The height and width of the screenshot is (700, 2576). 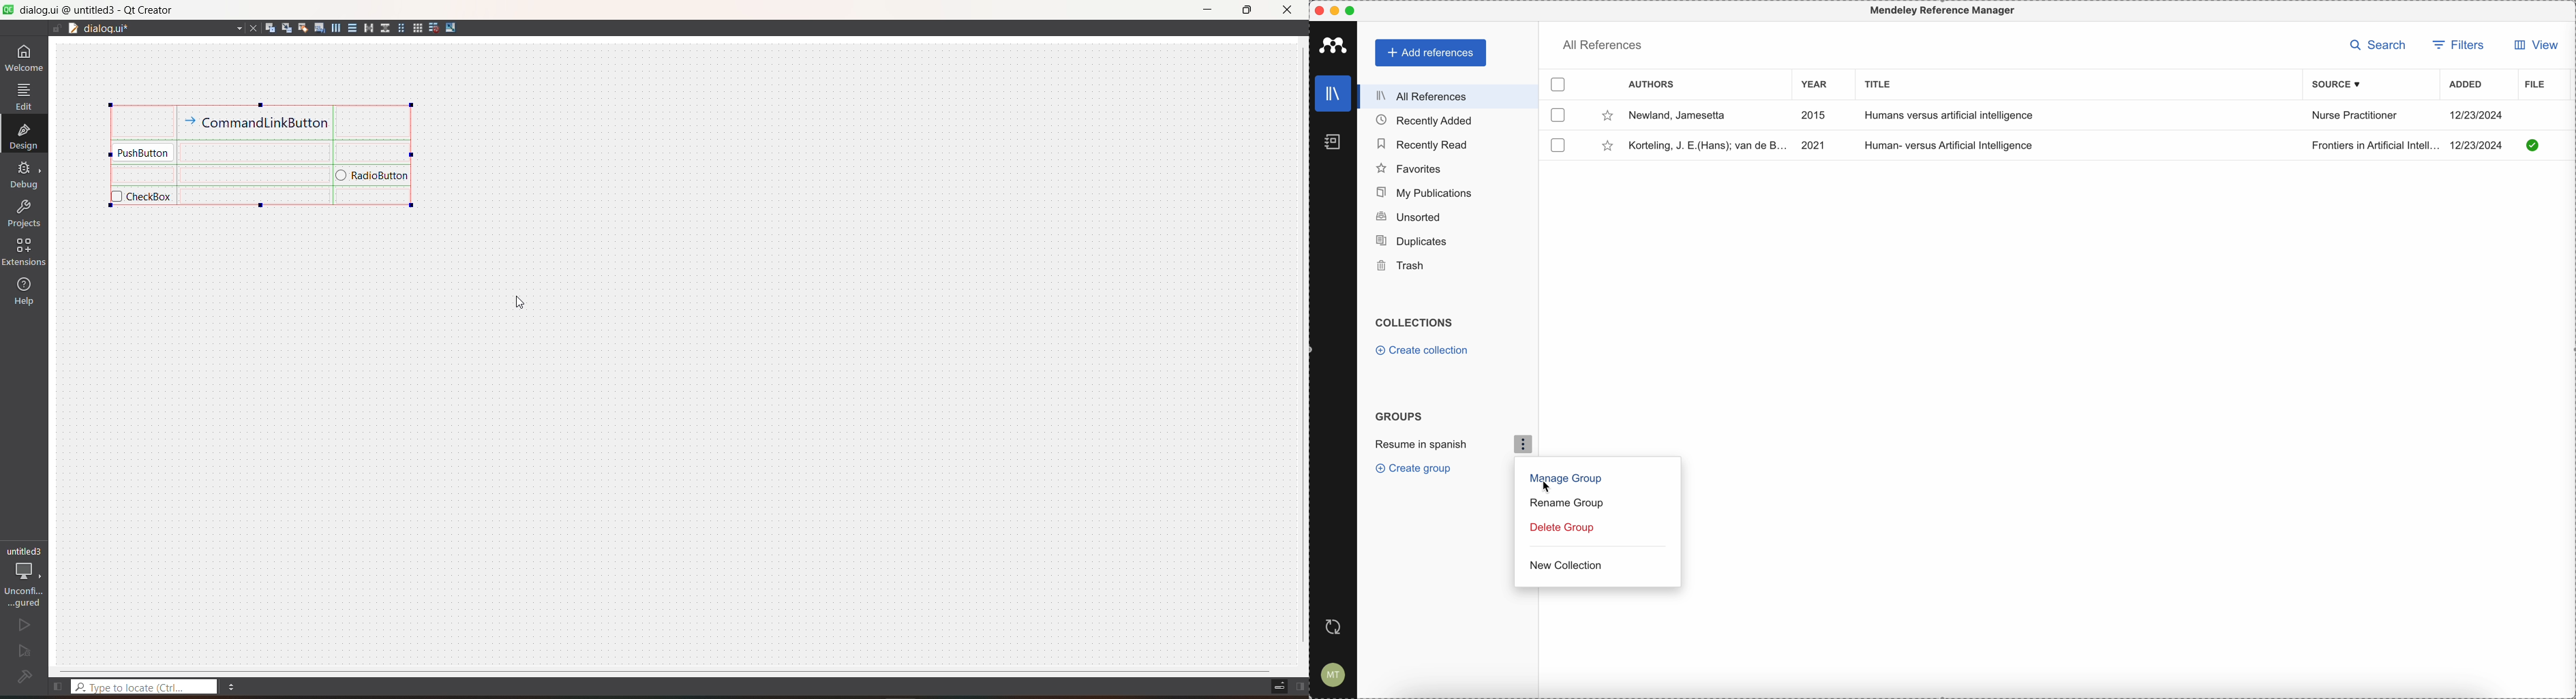 What do you see at coordinates (73, 29) in the screenshot?
I see `drag to document splitter` at bounding box center [73, 29].